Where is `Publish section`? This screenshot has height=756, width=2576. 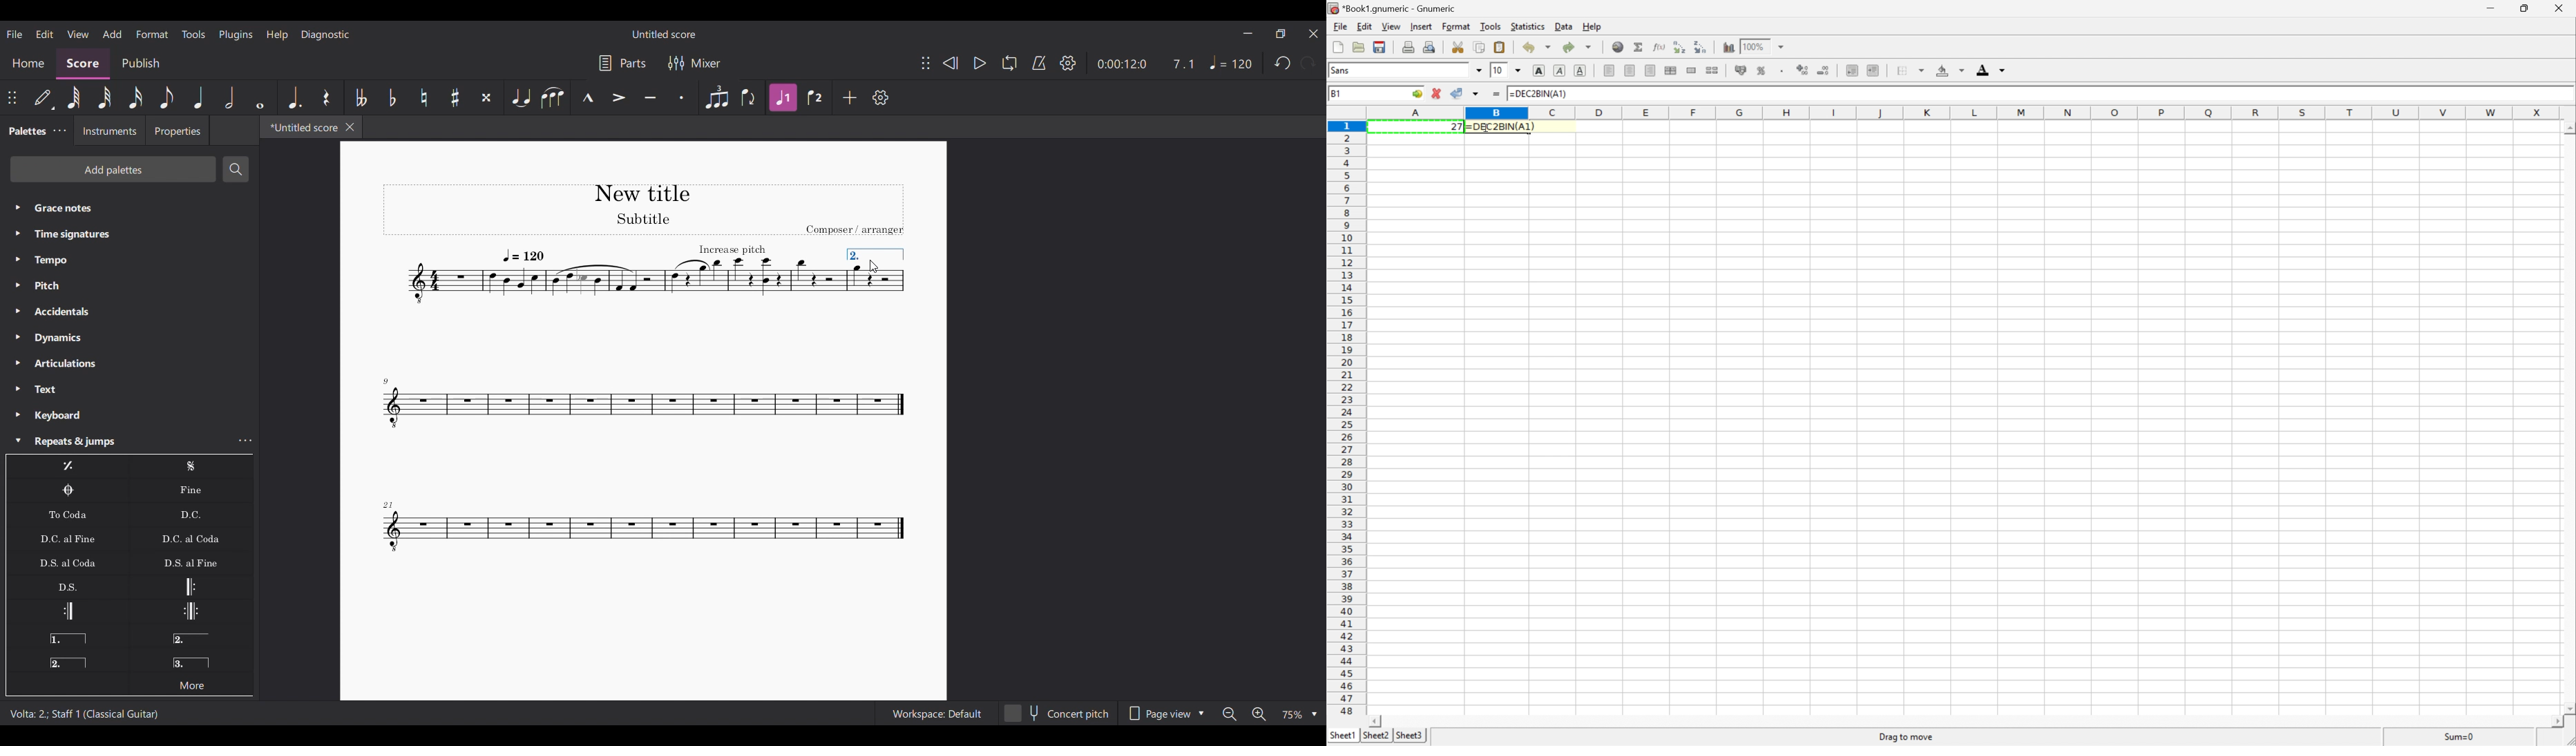 Publish section is located at coordinates (141, 64).